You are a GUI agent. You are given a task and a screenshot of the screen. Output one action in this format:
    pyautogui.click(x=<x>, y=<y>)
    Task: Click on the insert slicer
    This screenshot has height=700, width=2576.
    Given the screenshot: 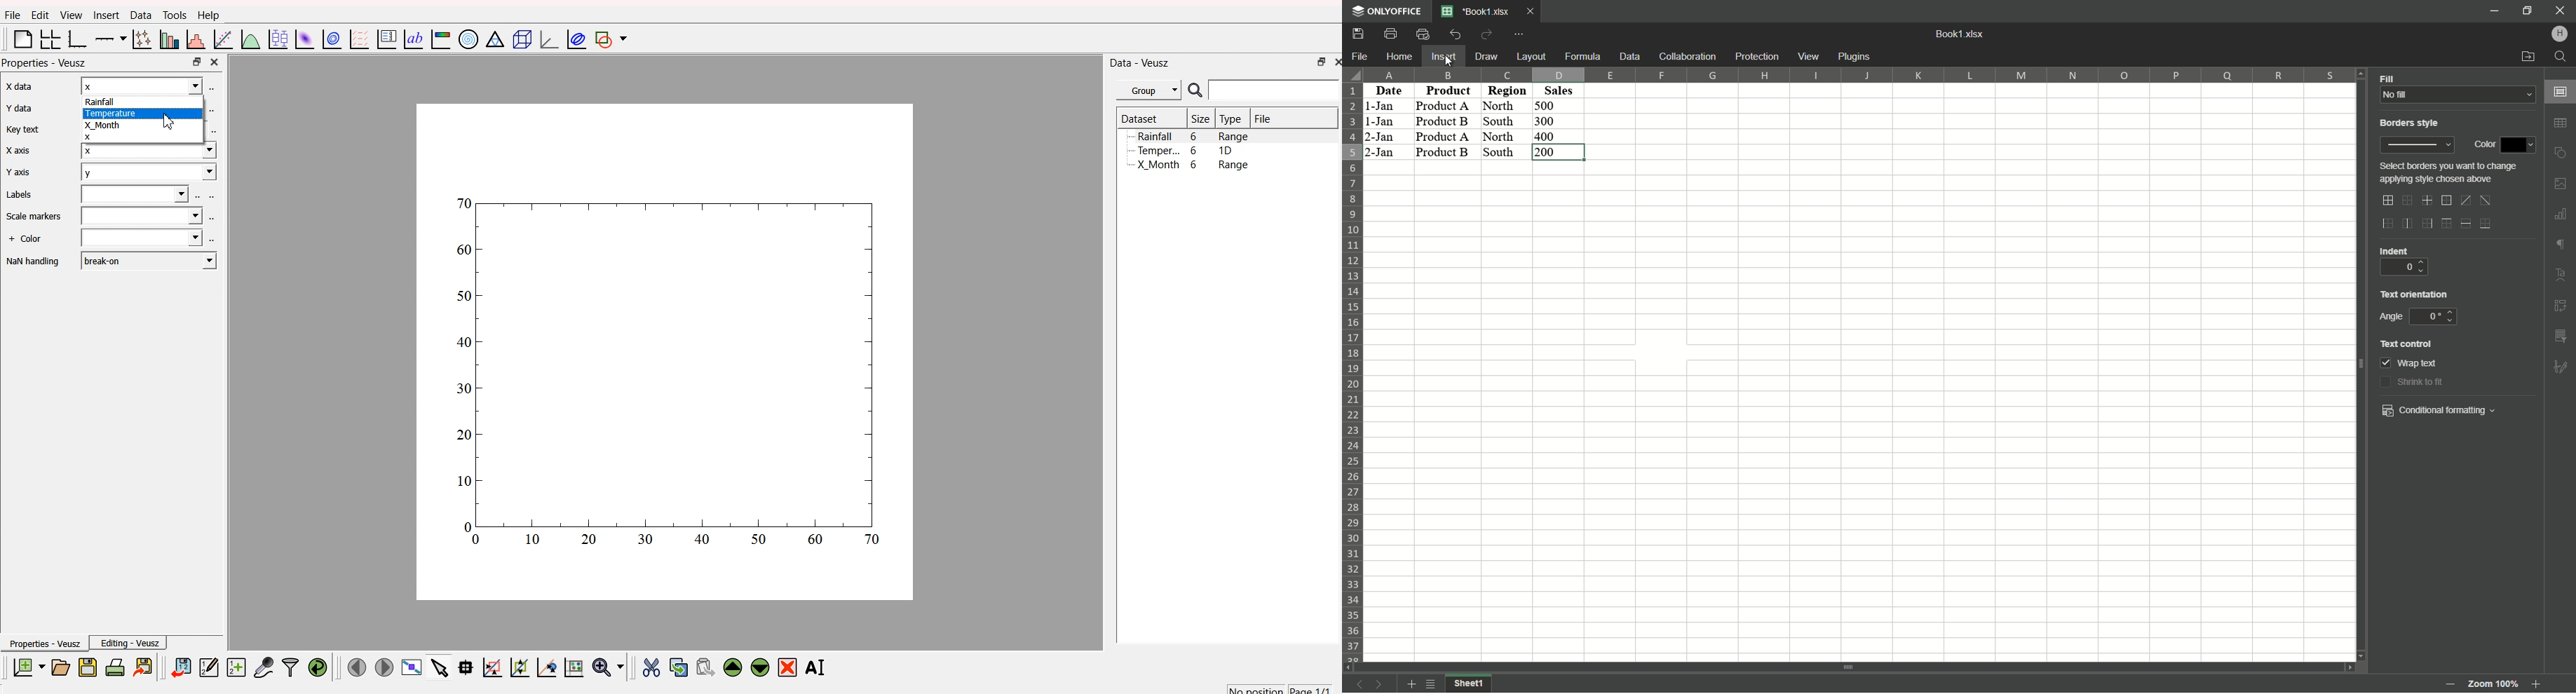 What is the action you would take?
    pyautogui.click(x=2561, y=335)
    